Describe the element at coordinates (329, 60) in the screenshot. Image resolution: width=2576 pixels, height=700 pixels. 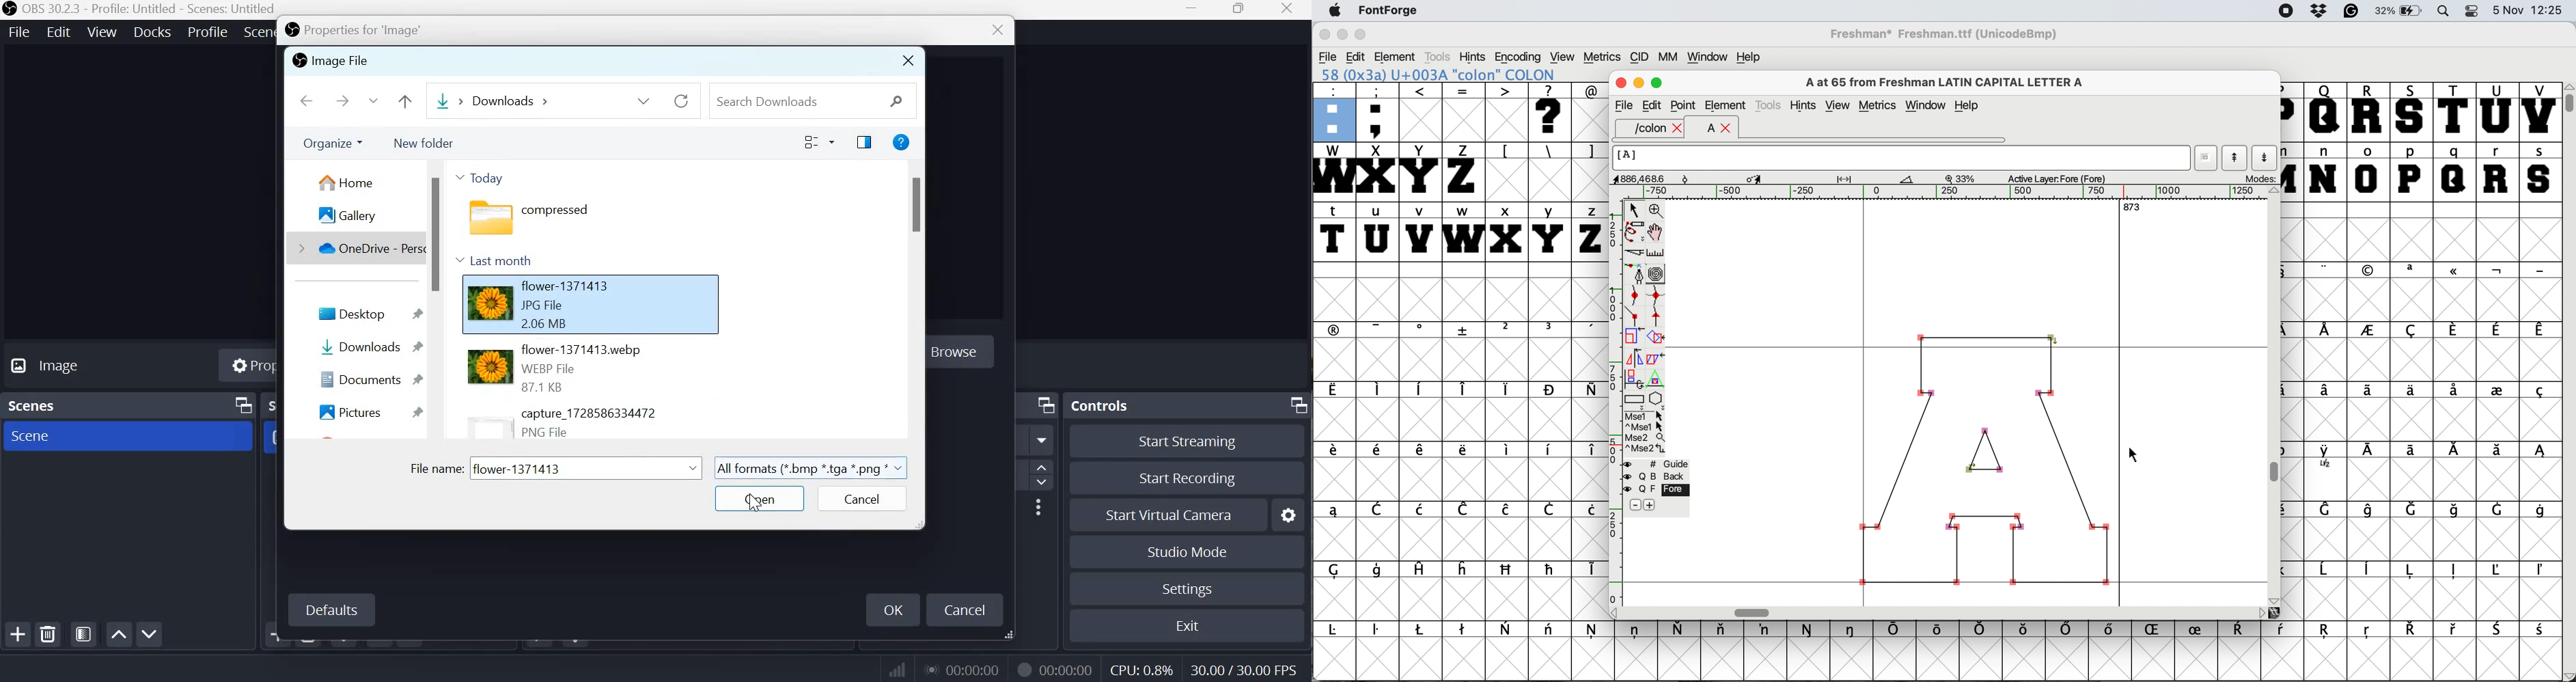
I see `Image file` at that location.